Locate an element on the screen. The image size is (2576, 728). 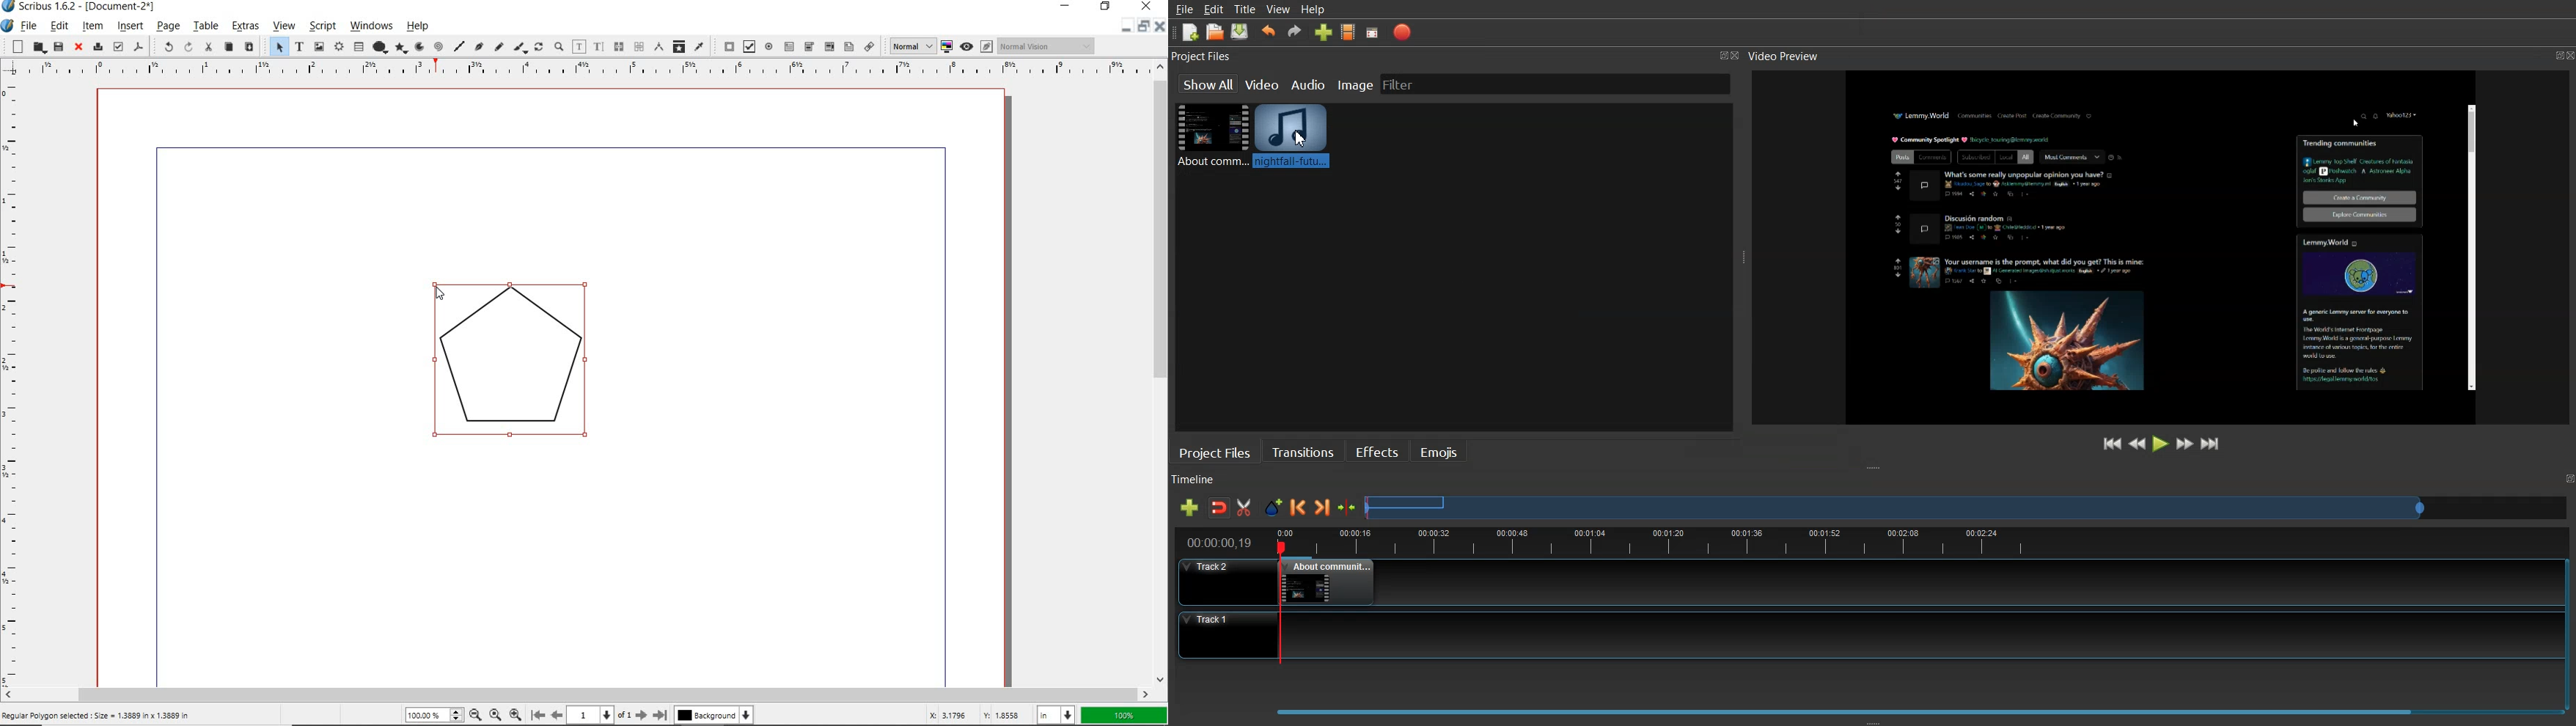
pdf push button is located at coordinates (726, 46).